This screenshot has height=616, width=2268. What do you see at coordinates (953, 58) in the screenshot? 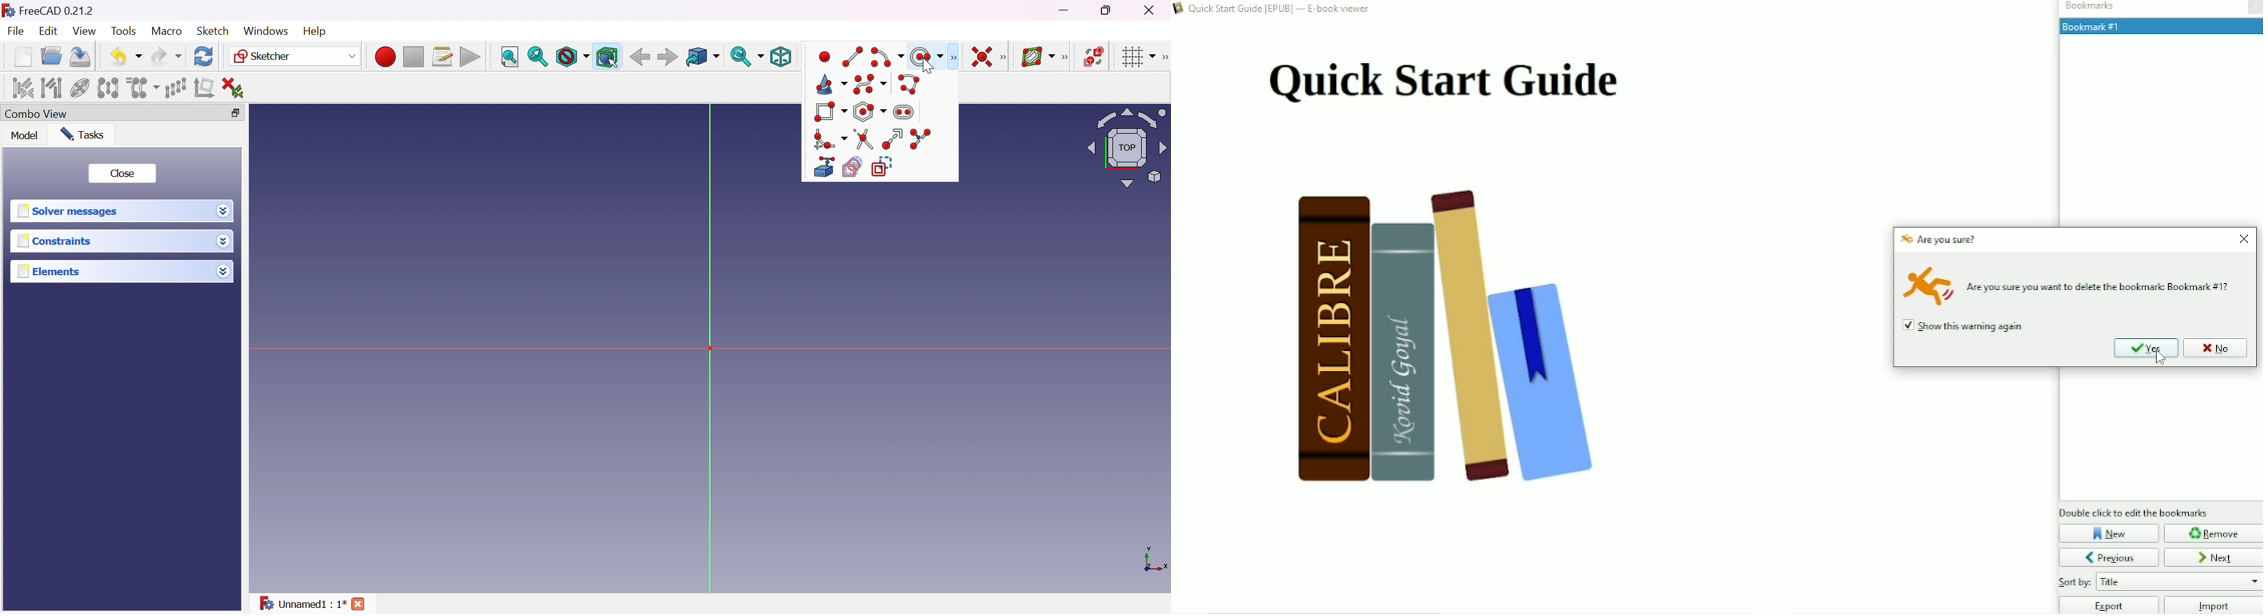
I see `Sketcher geometries` at bounding box center [953, 58].